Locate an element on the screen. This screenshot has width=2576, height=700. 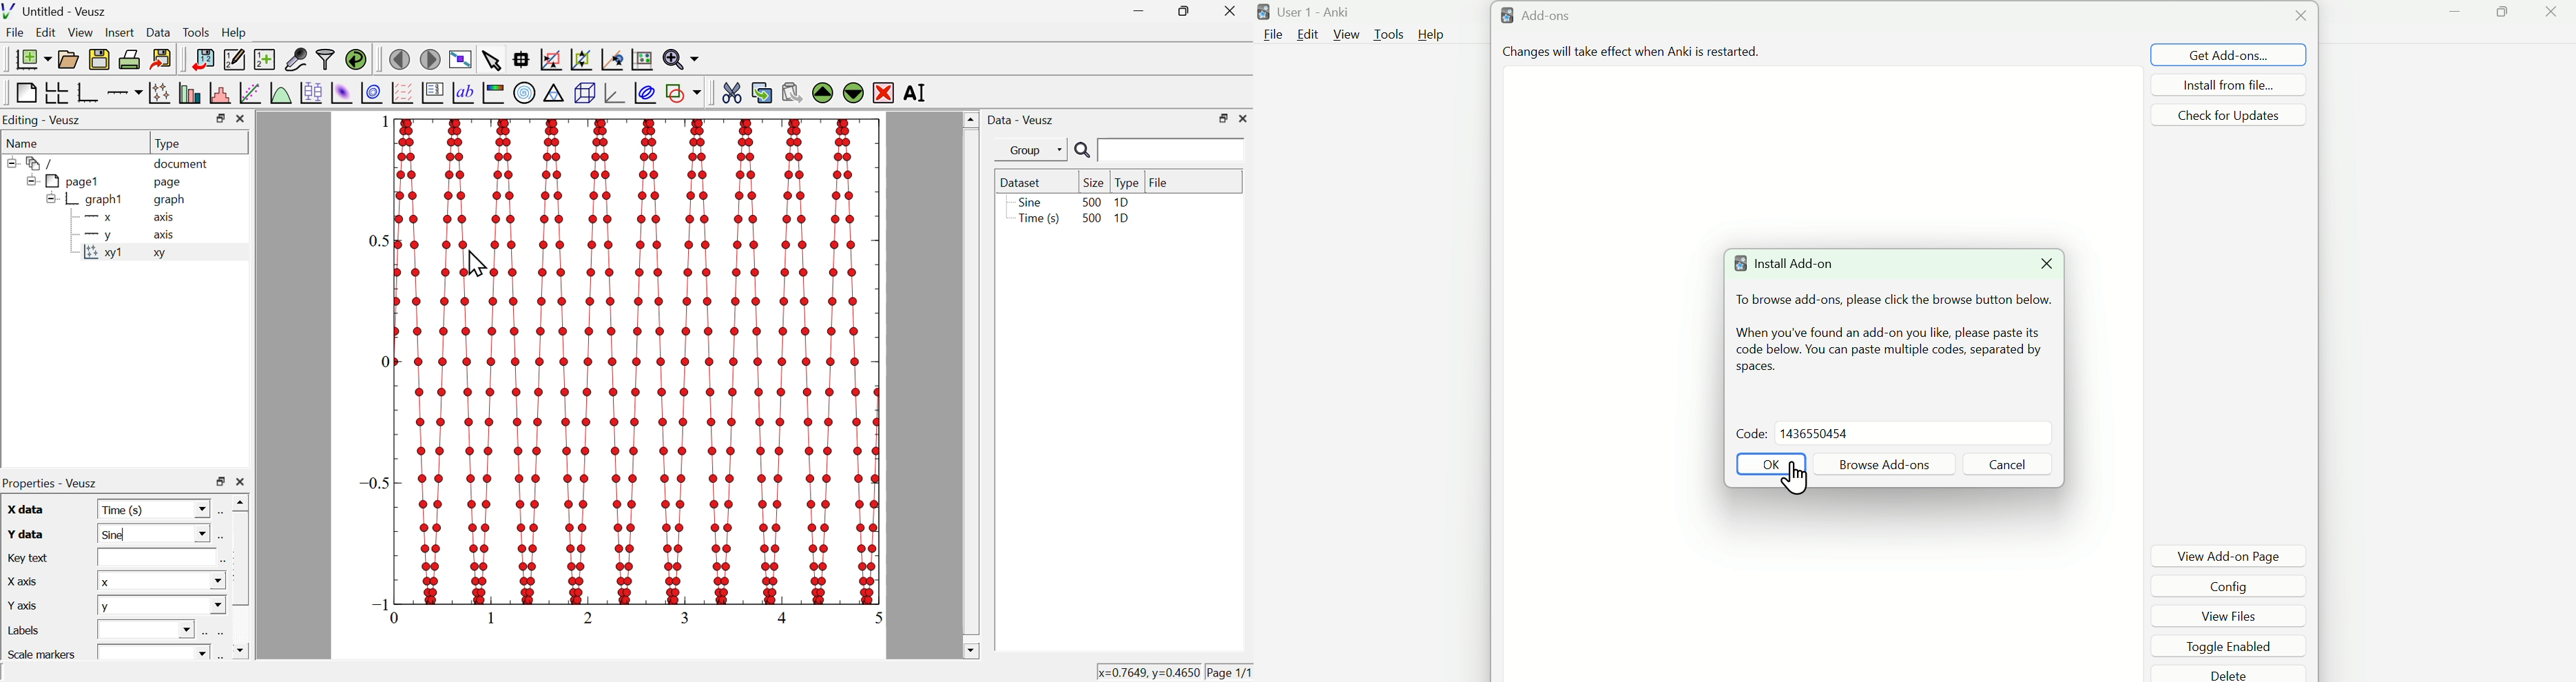
page1/1 is located at coordinates (1230, 670).